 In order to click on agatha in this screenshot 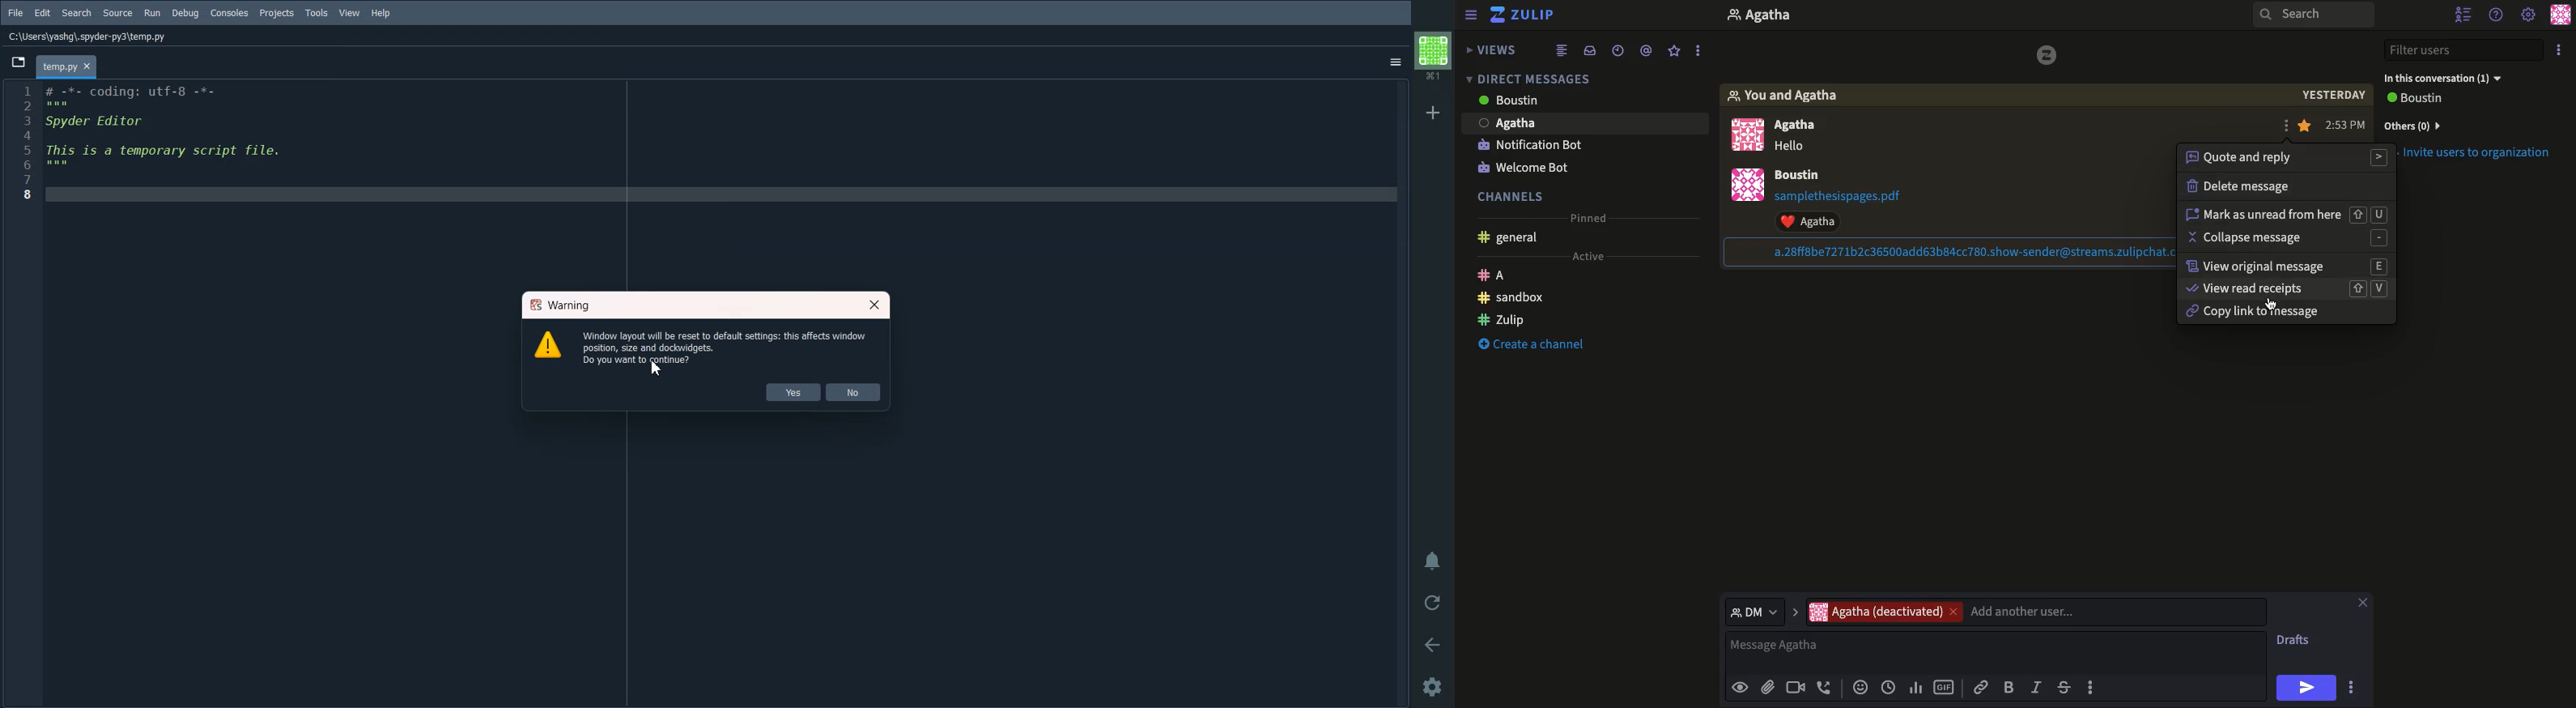, I will do `click(1583, 126)`.